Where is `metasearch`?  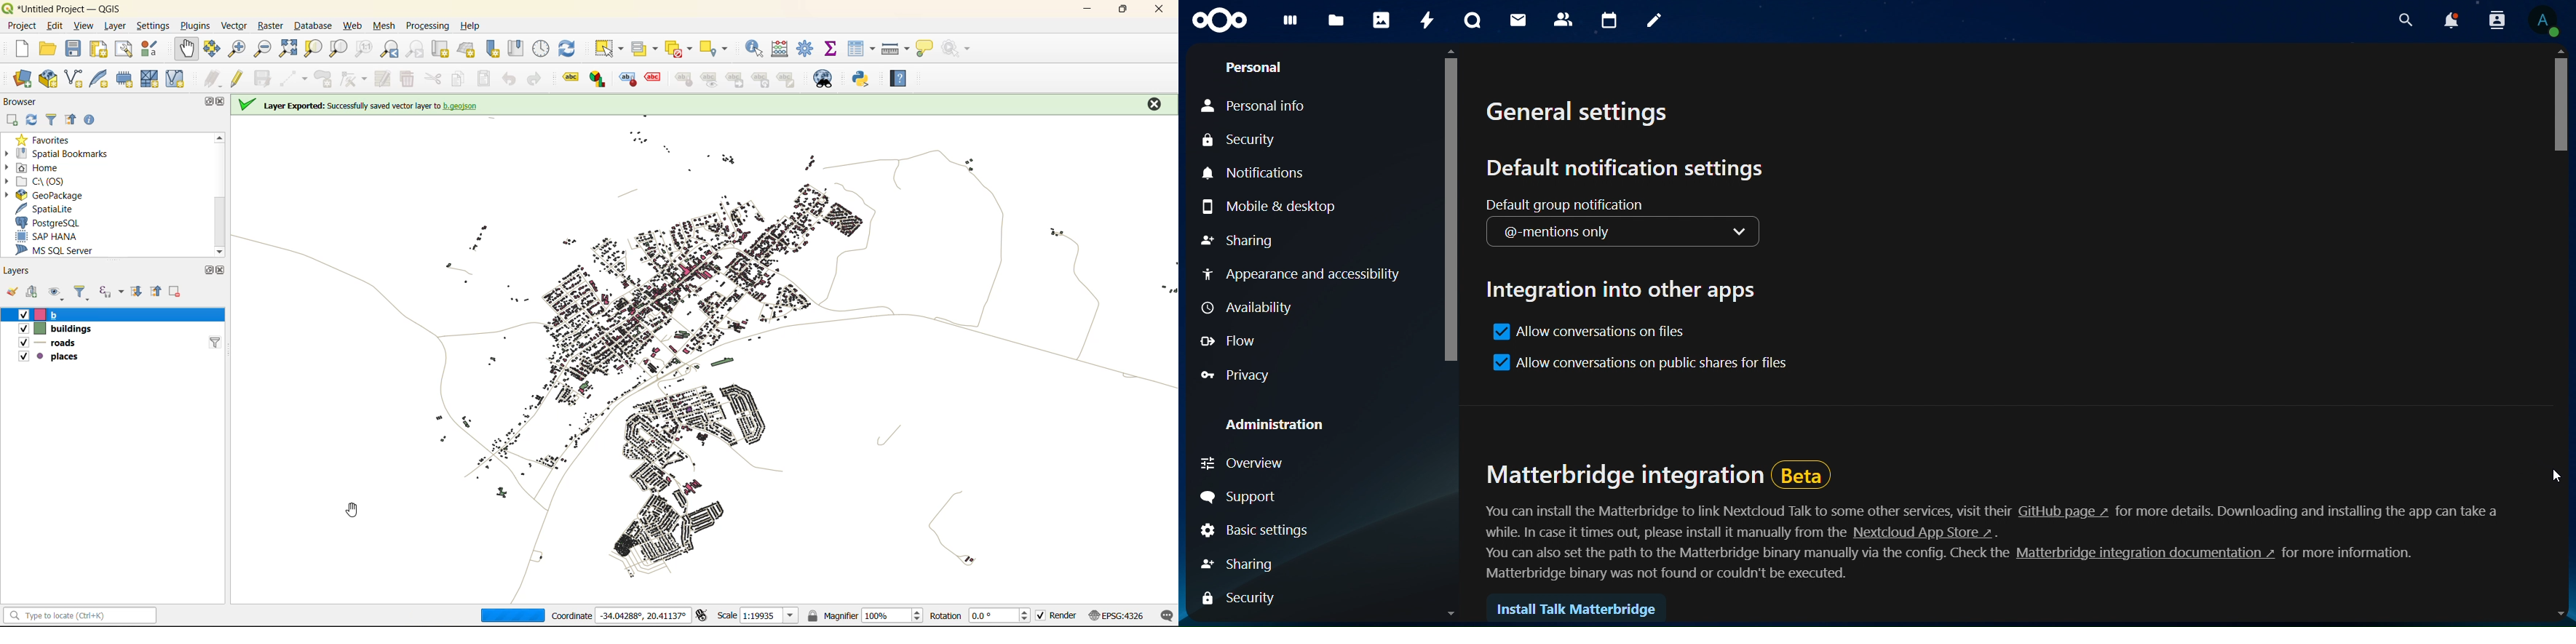
metasearch is located at coordinates (829, 79).